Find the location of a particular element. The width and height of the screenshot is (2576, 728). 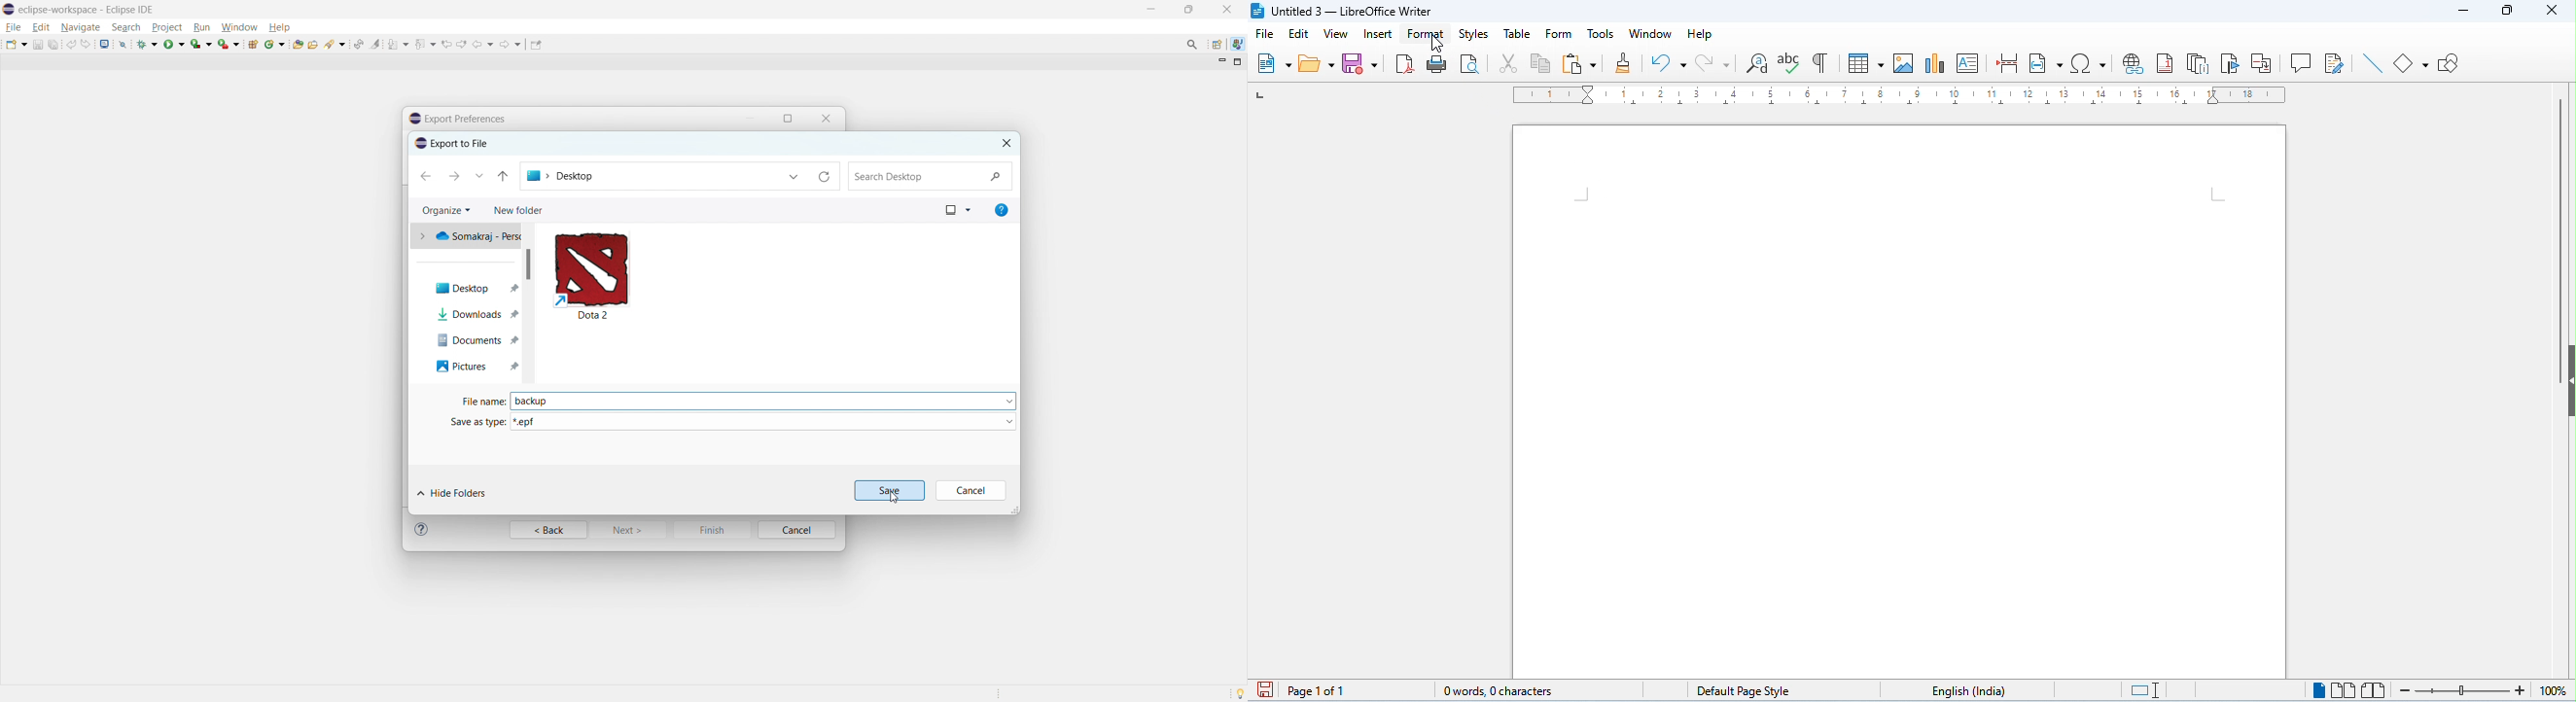

window is located at coordinates (949, 210).